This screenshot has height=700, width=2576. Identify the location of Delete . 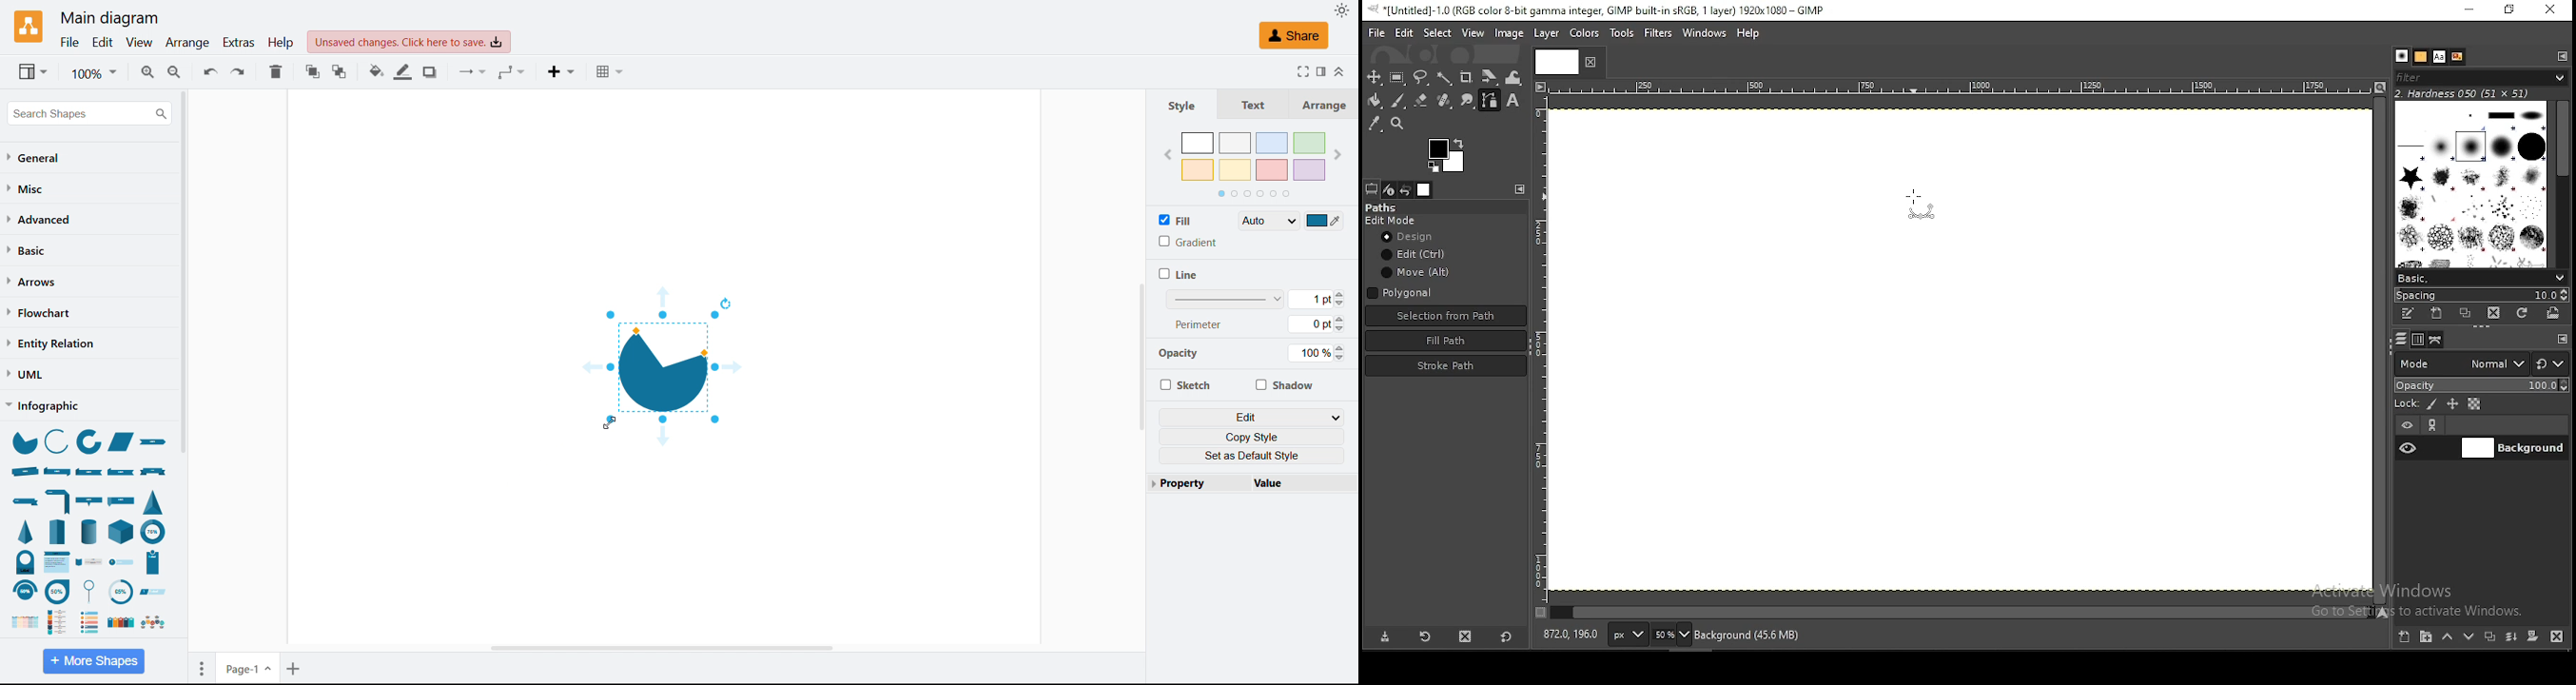
(276, 71).